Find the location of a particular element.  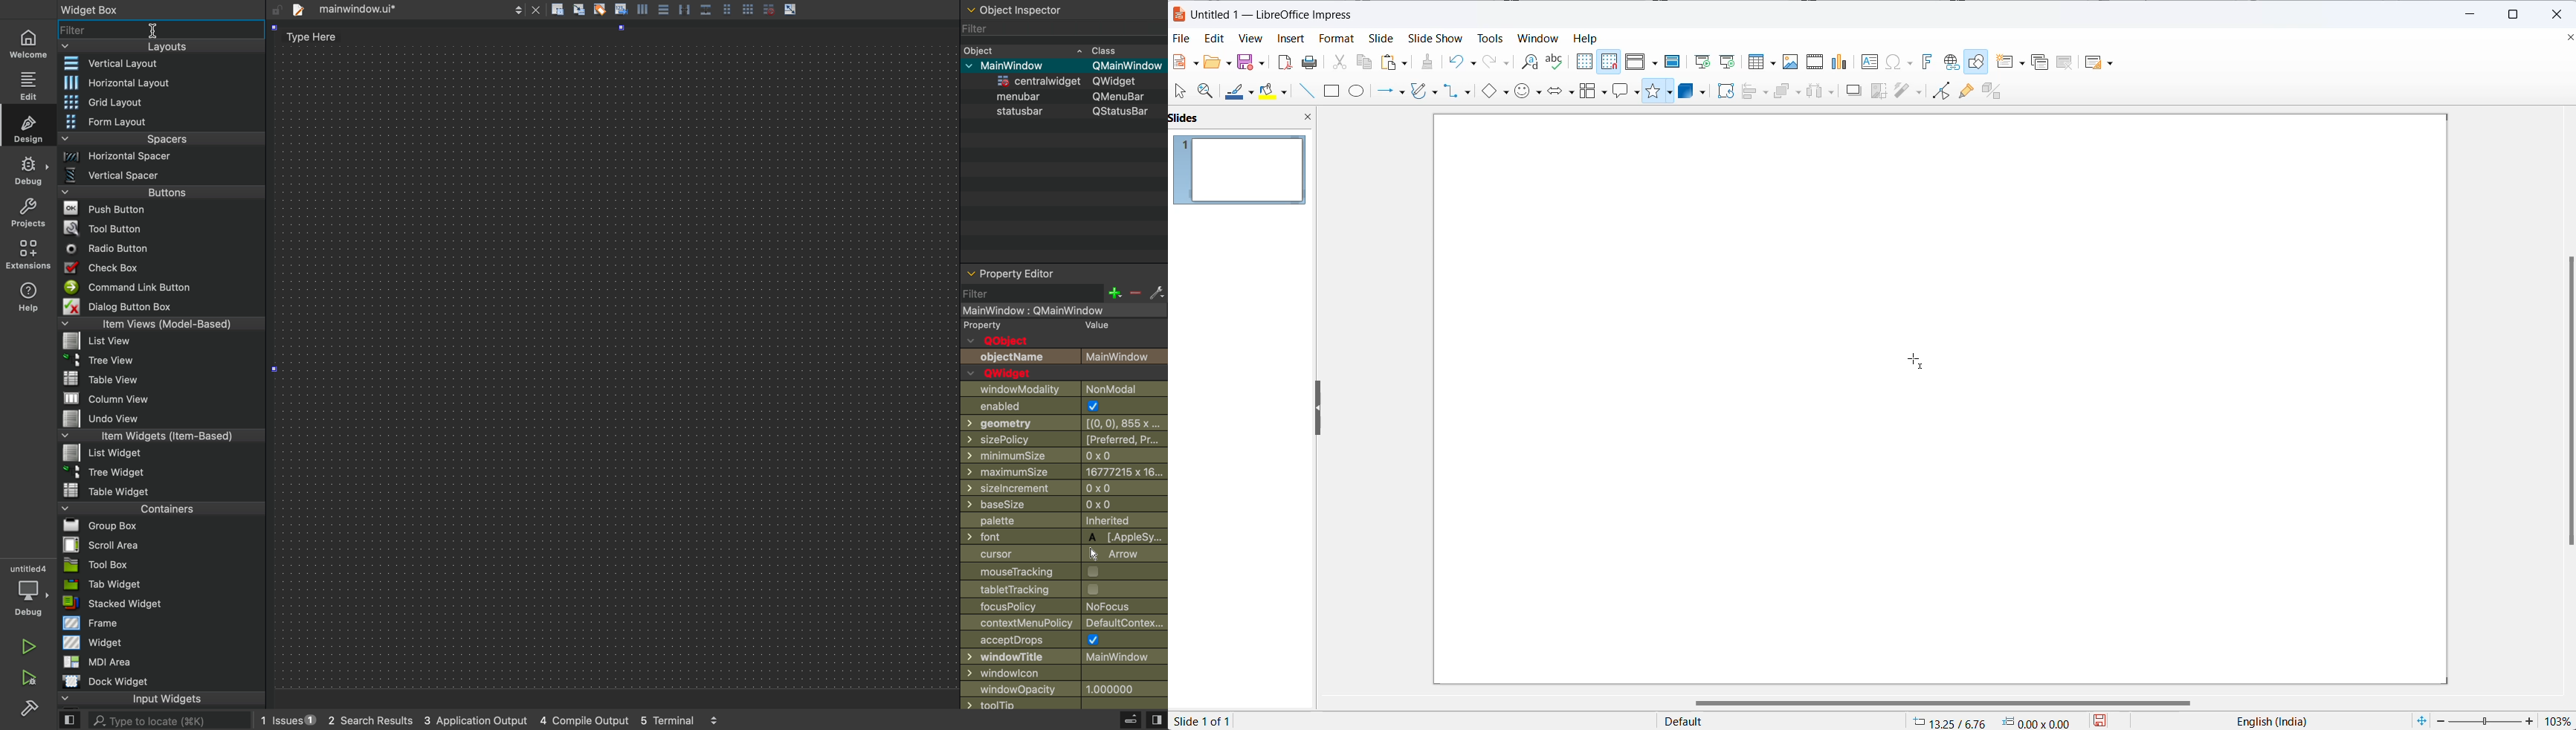

star shapes is located at coordinates (1659, 94).